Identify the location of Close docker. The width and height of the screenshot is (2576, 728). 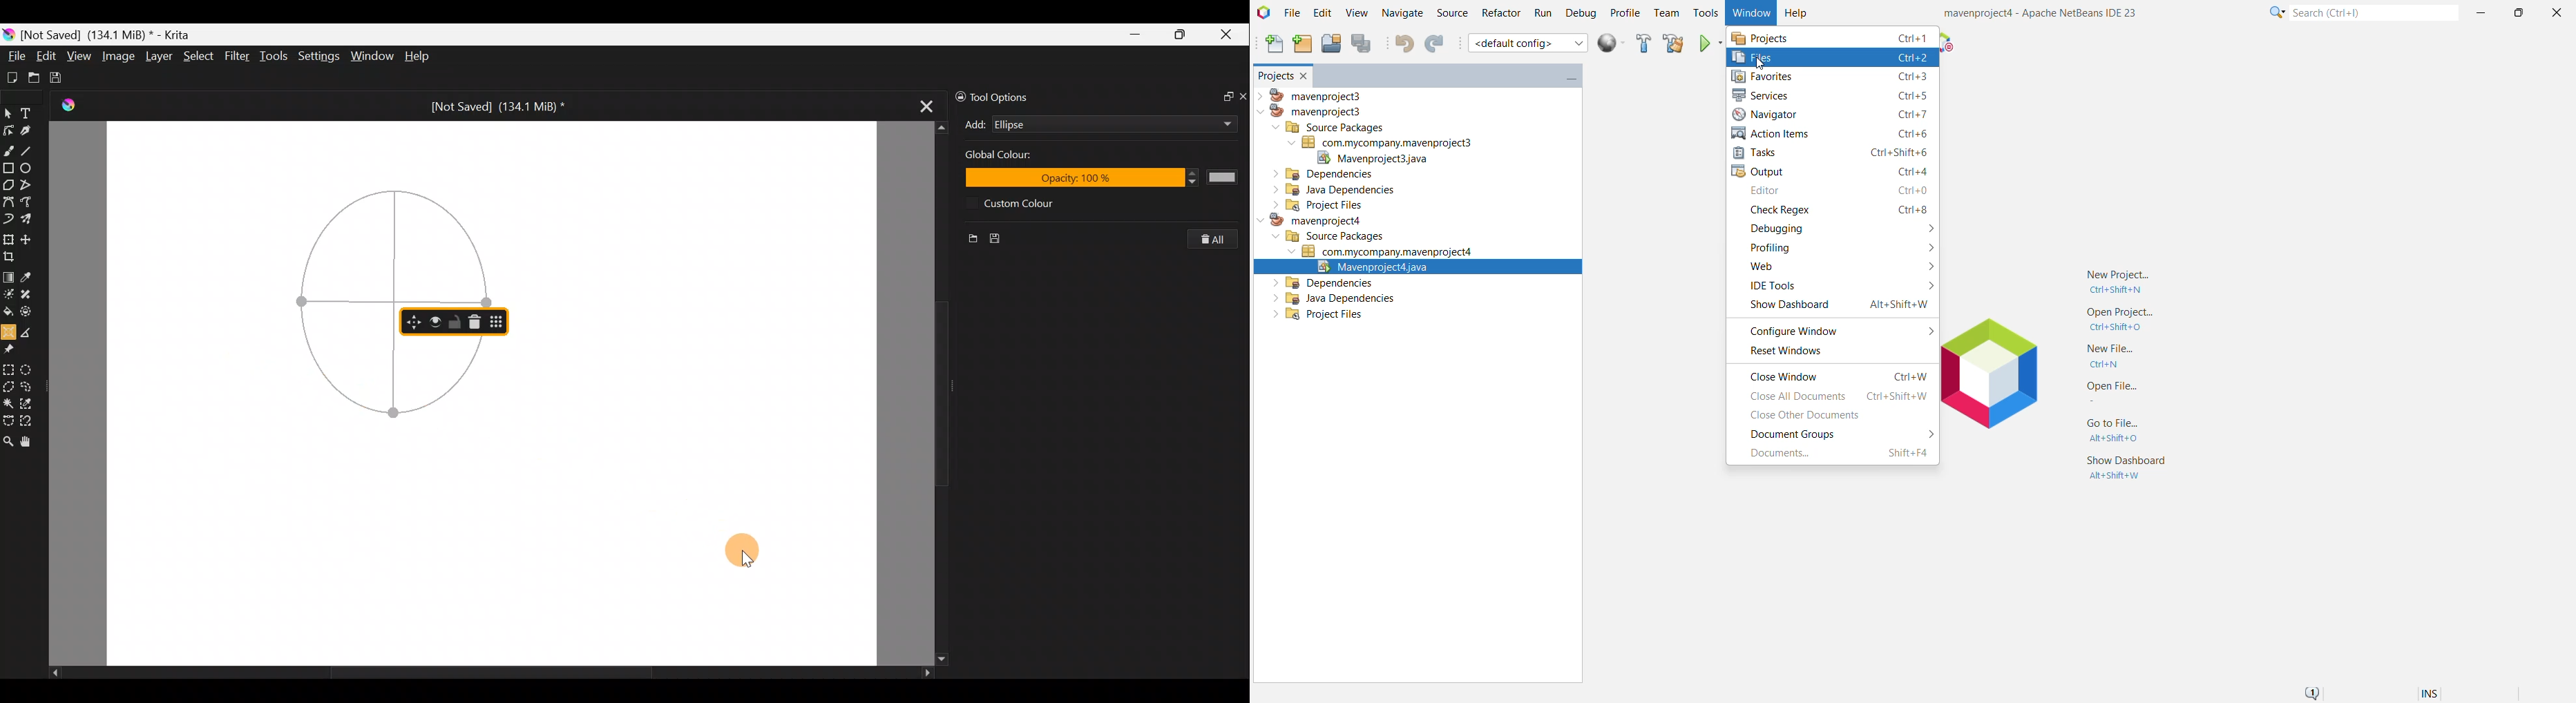
(1242, 96).